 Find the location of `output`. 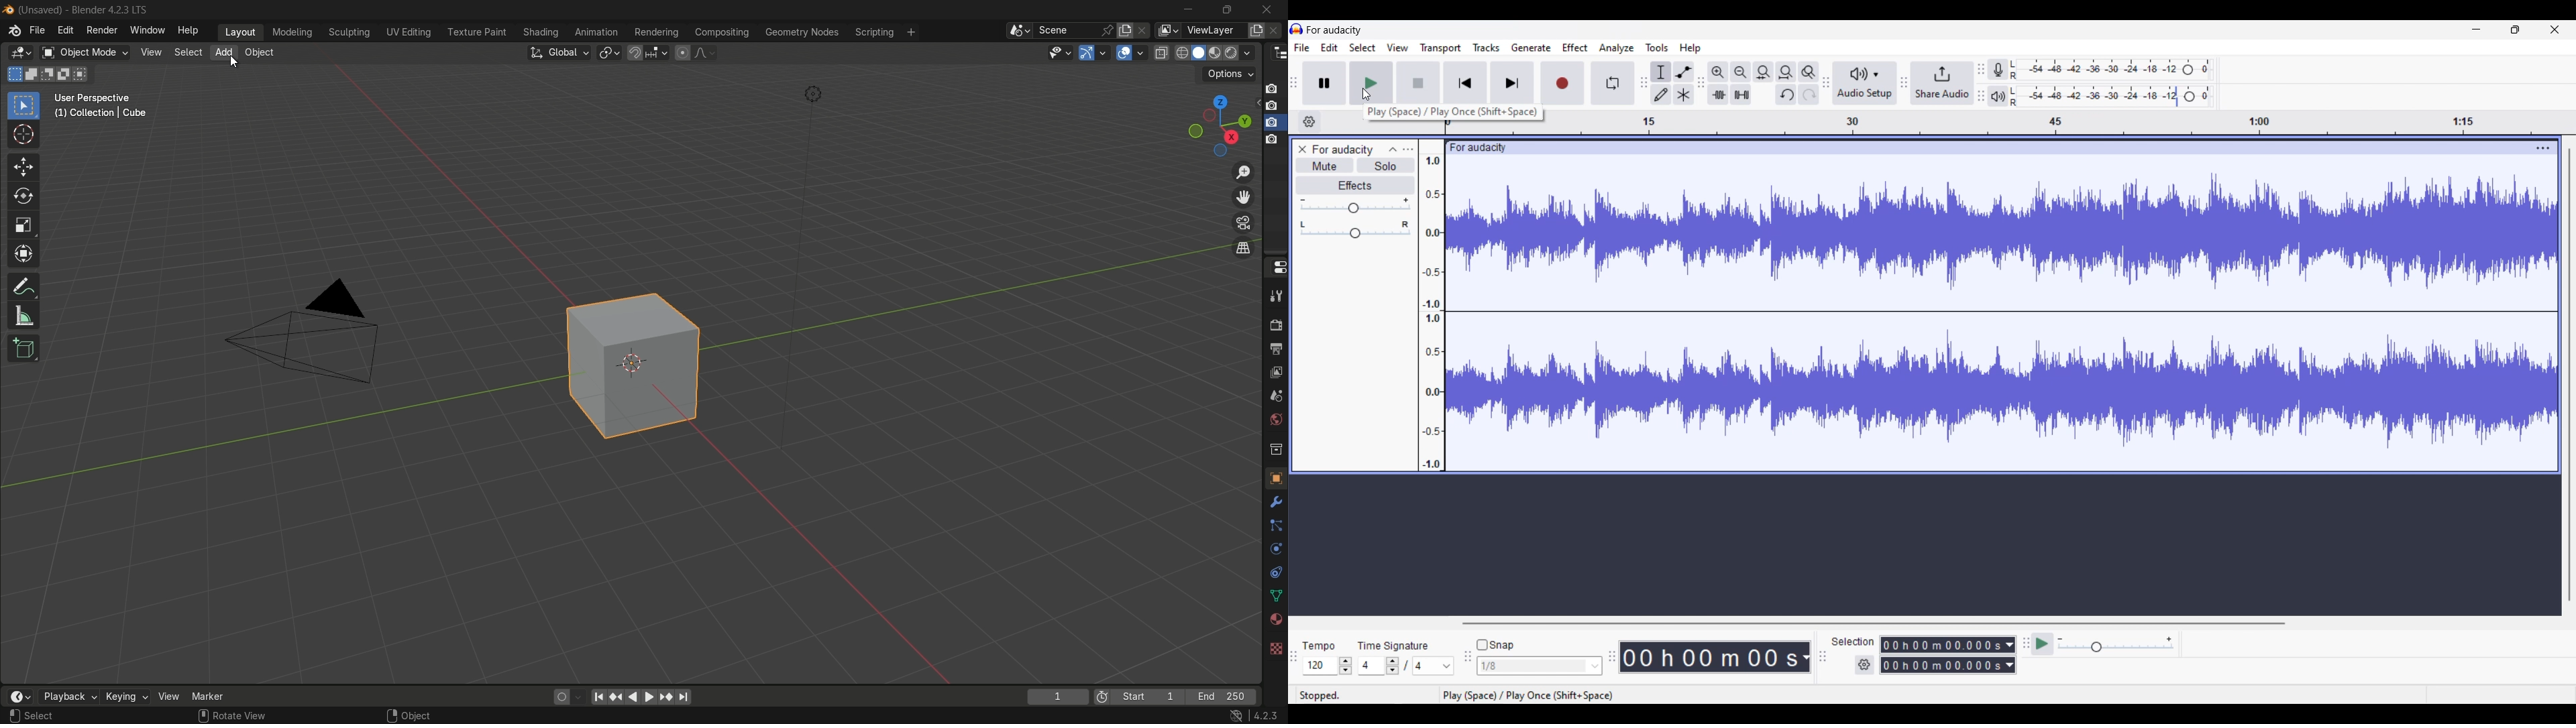

output is located at coordinates (1274, 349).